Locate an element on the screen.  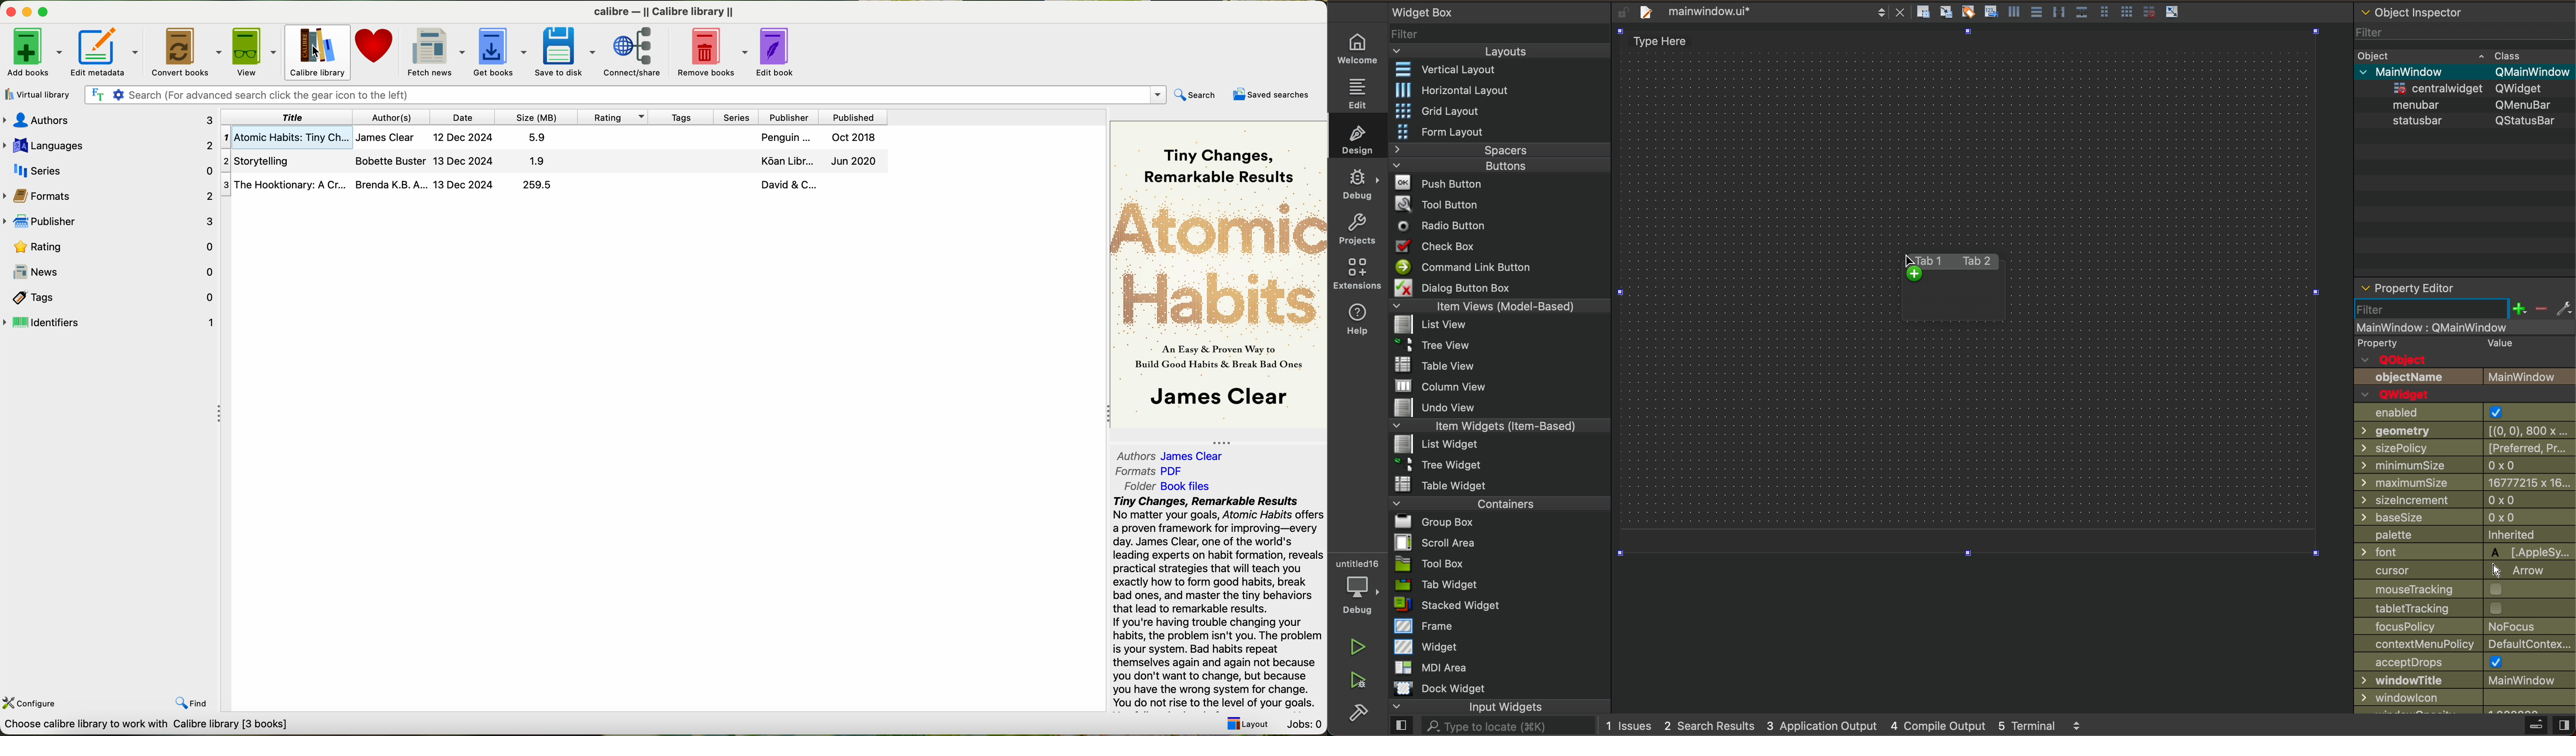
~ Class is located at coordinates (2503, 52).